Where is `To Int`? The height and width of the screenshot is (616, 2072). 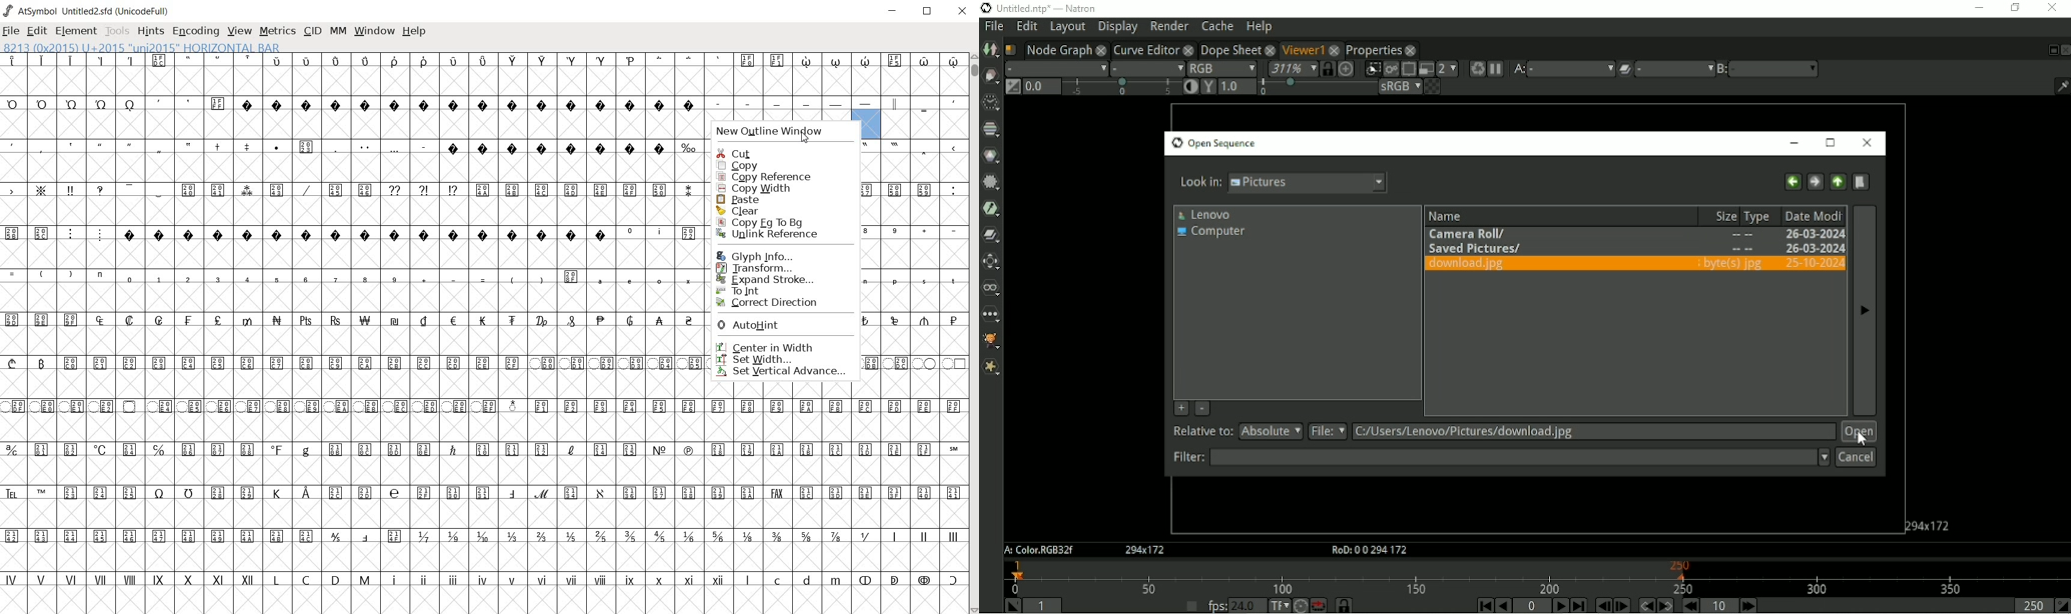 To Int is located at coordinates (780, 290).